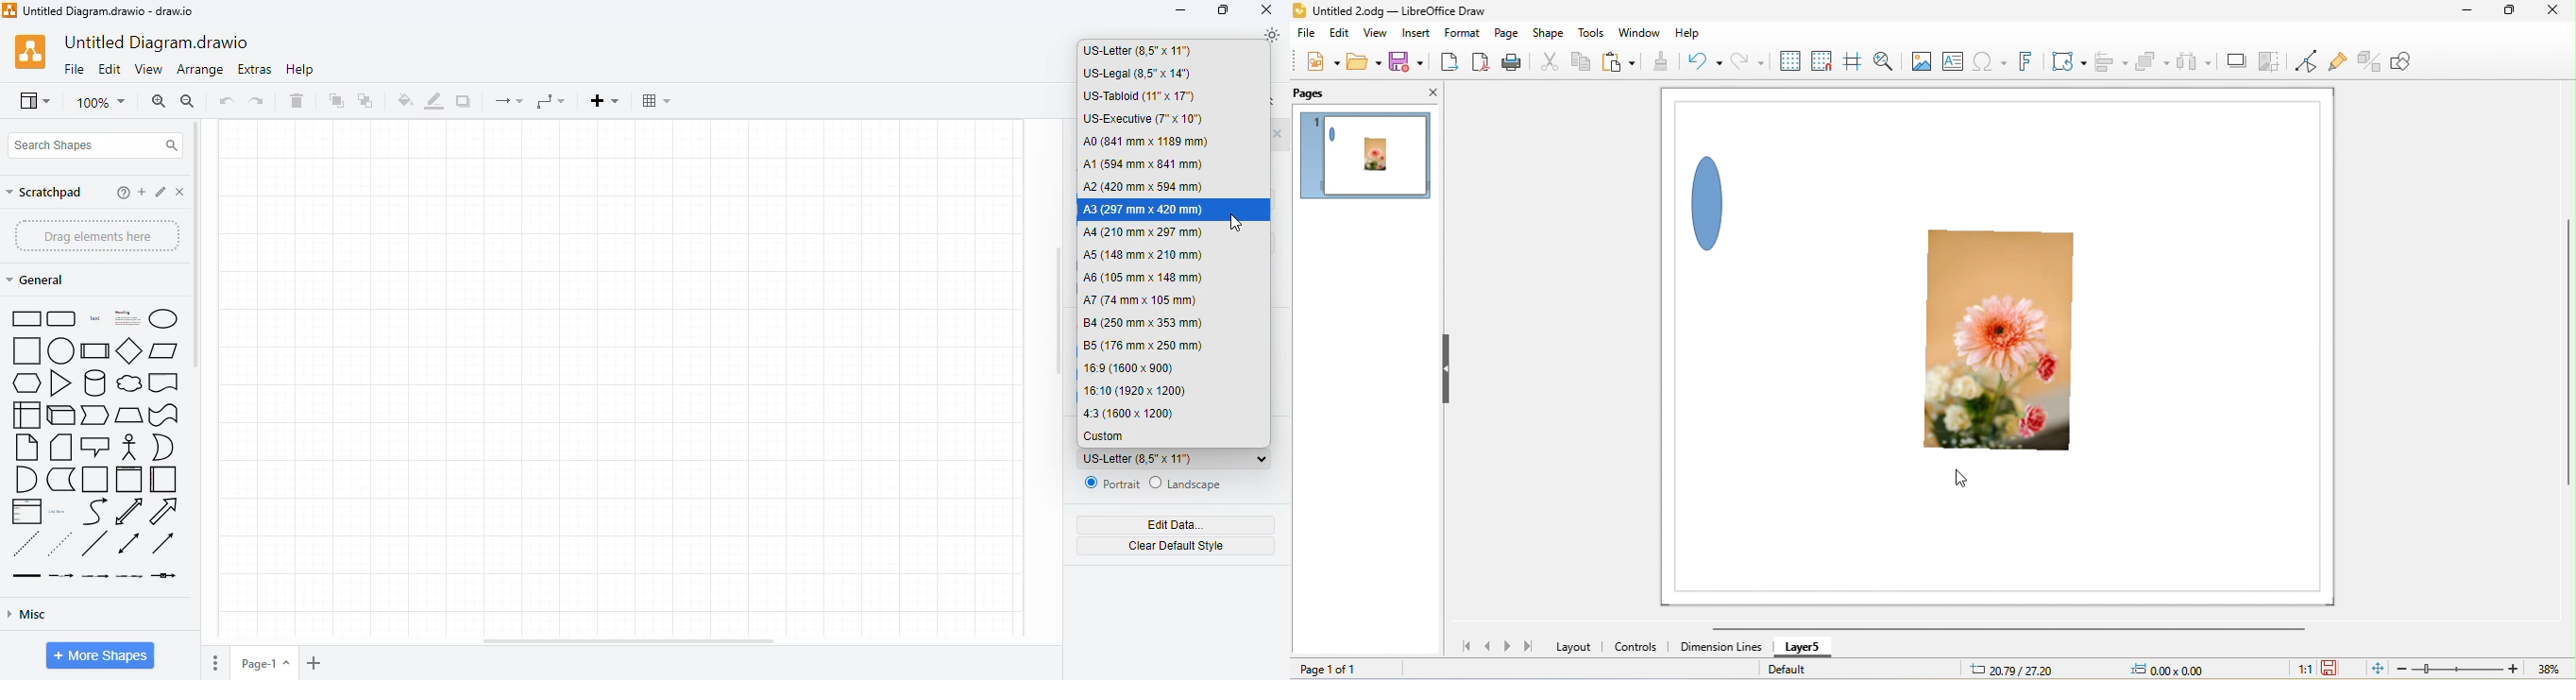 This screenshot has width=2576, height=700. I want to click on open, so click(1361, 61).